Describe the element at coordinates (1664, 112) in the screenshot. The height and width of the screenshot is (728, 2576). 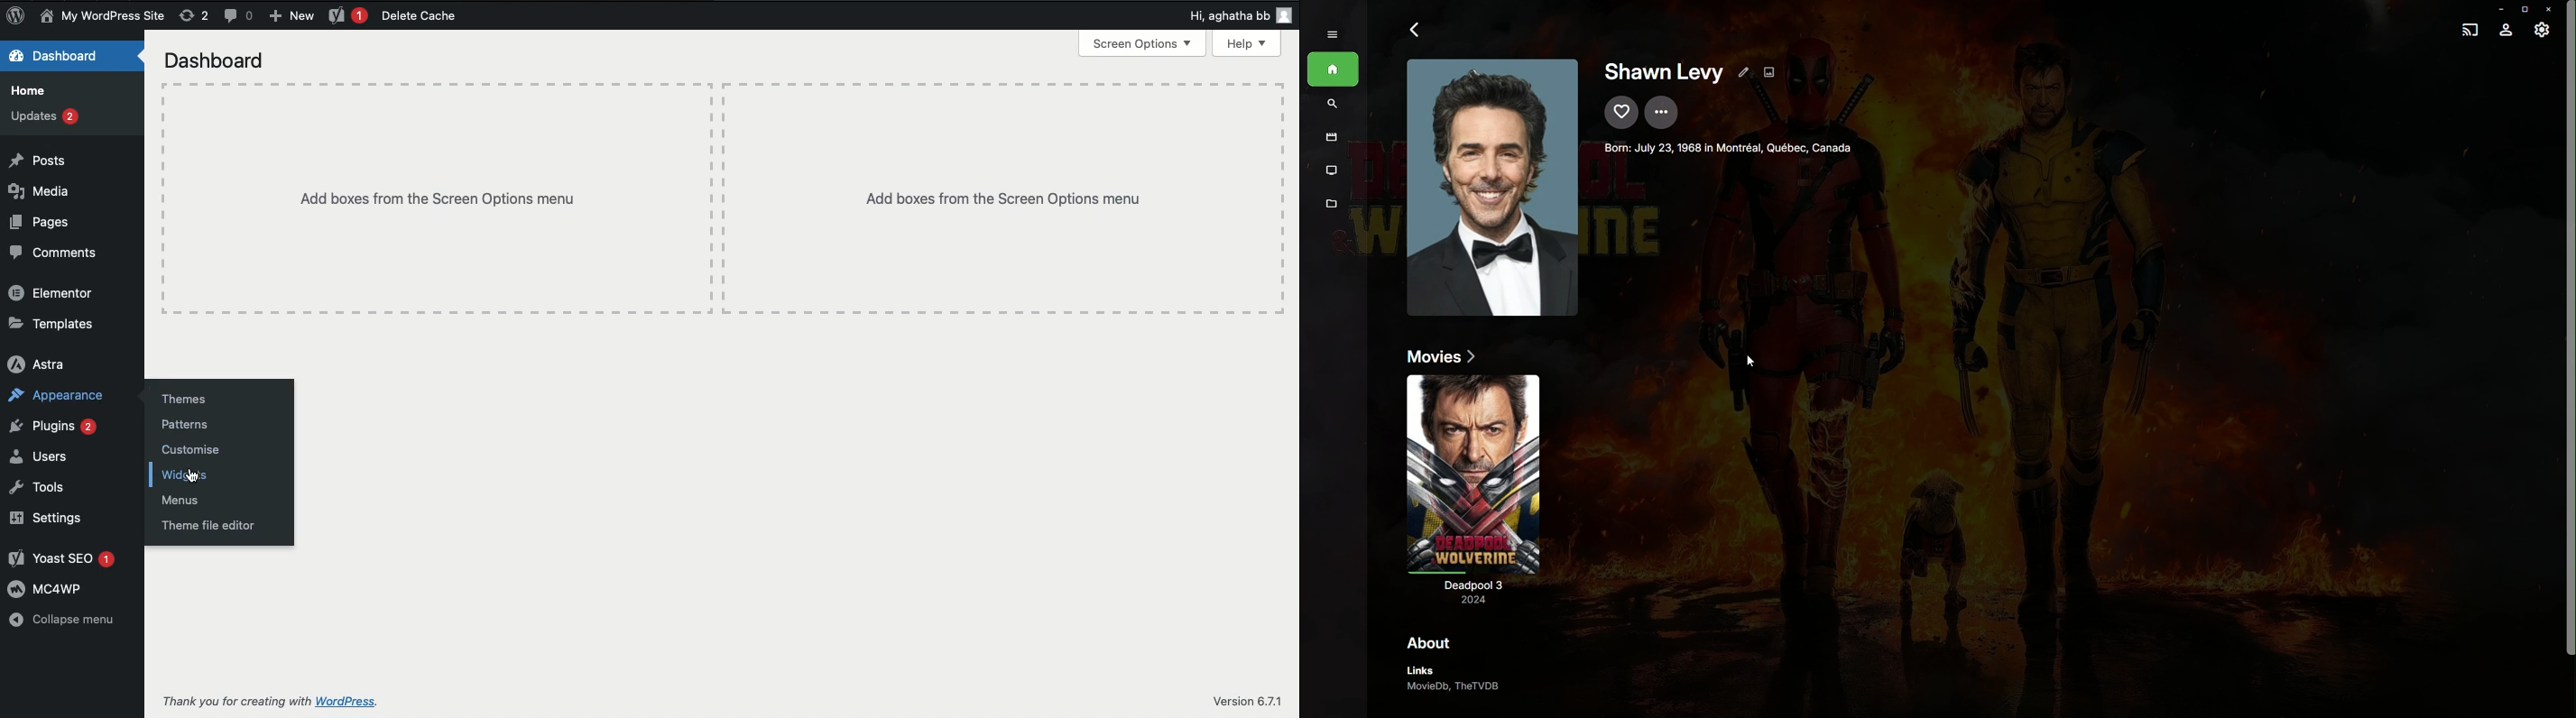
I see `More Options` at that location.